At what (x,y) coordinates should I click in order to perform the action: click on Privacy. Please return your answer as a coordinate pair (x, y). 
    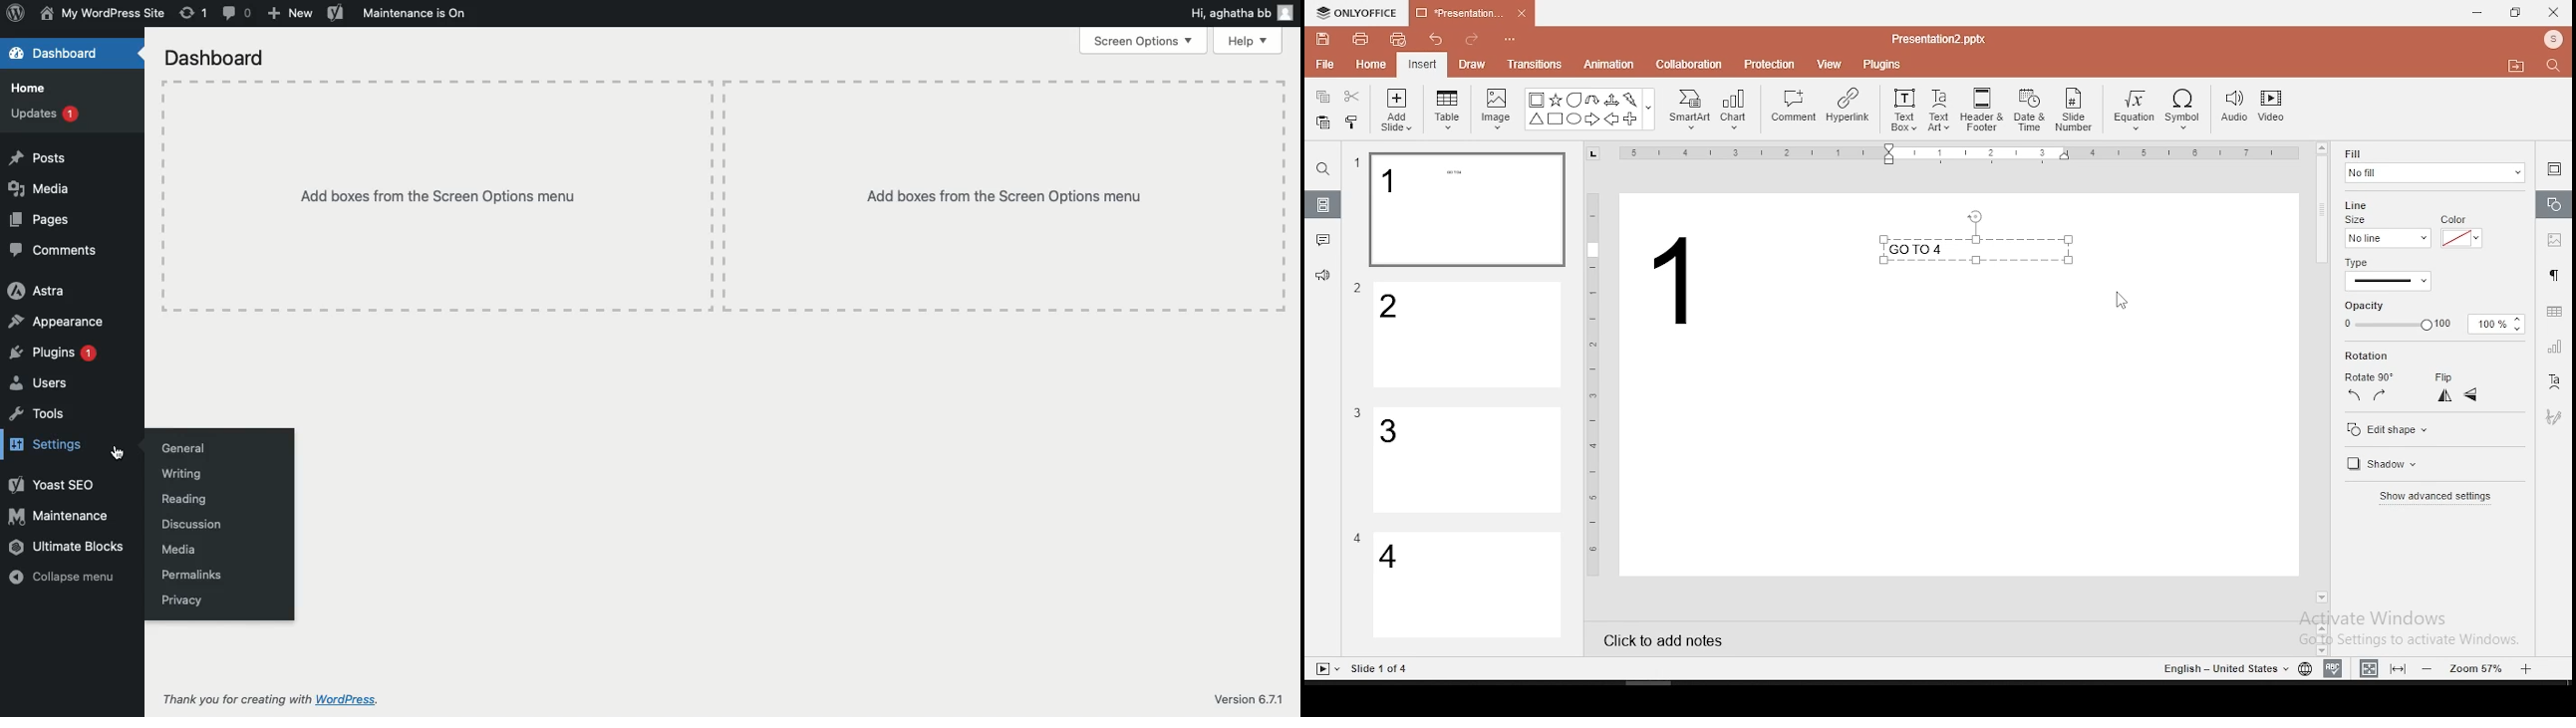
    Looking at the image, I should click on (183, 601).